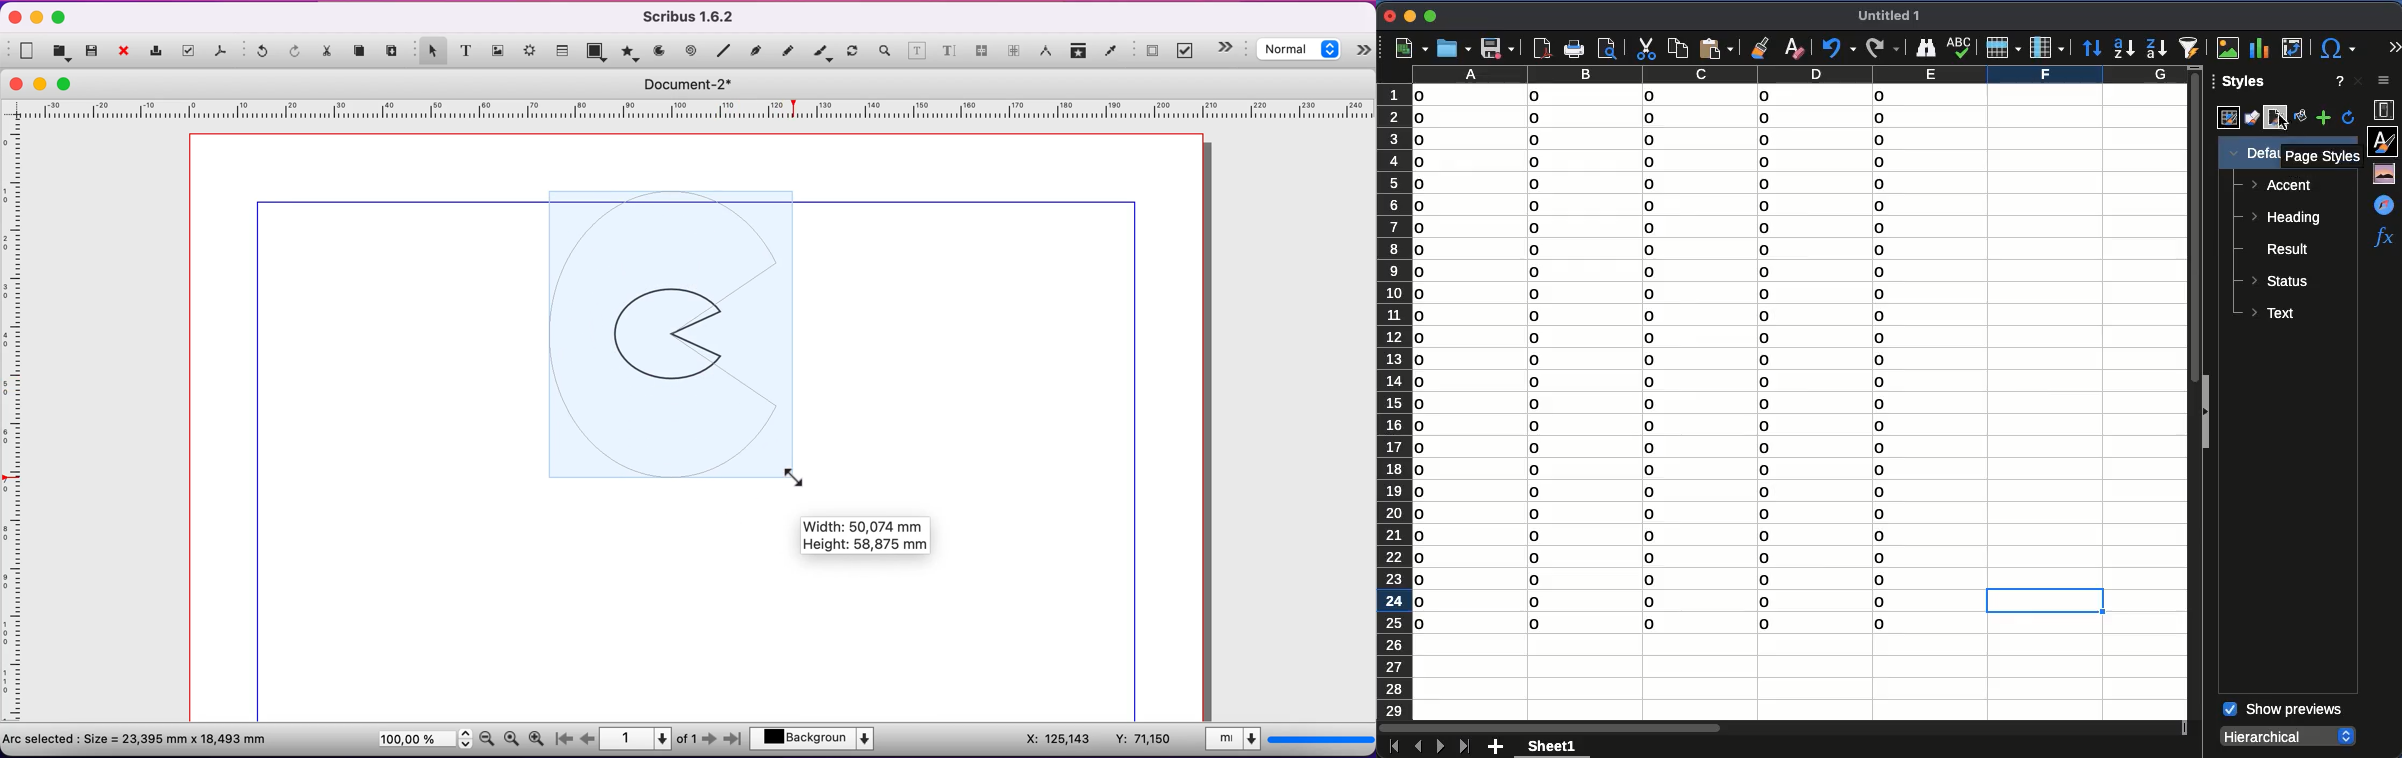  Describe the element at coordinates (2383, 204) in the screenshot. I see `navigator` at that location.